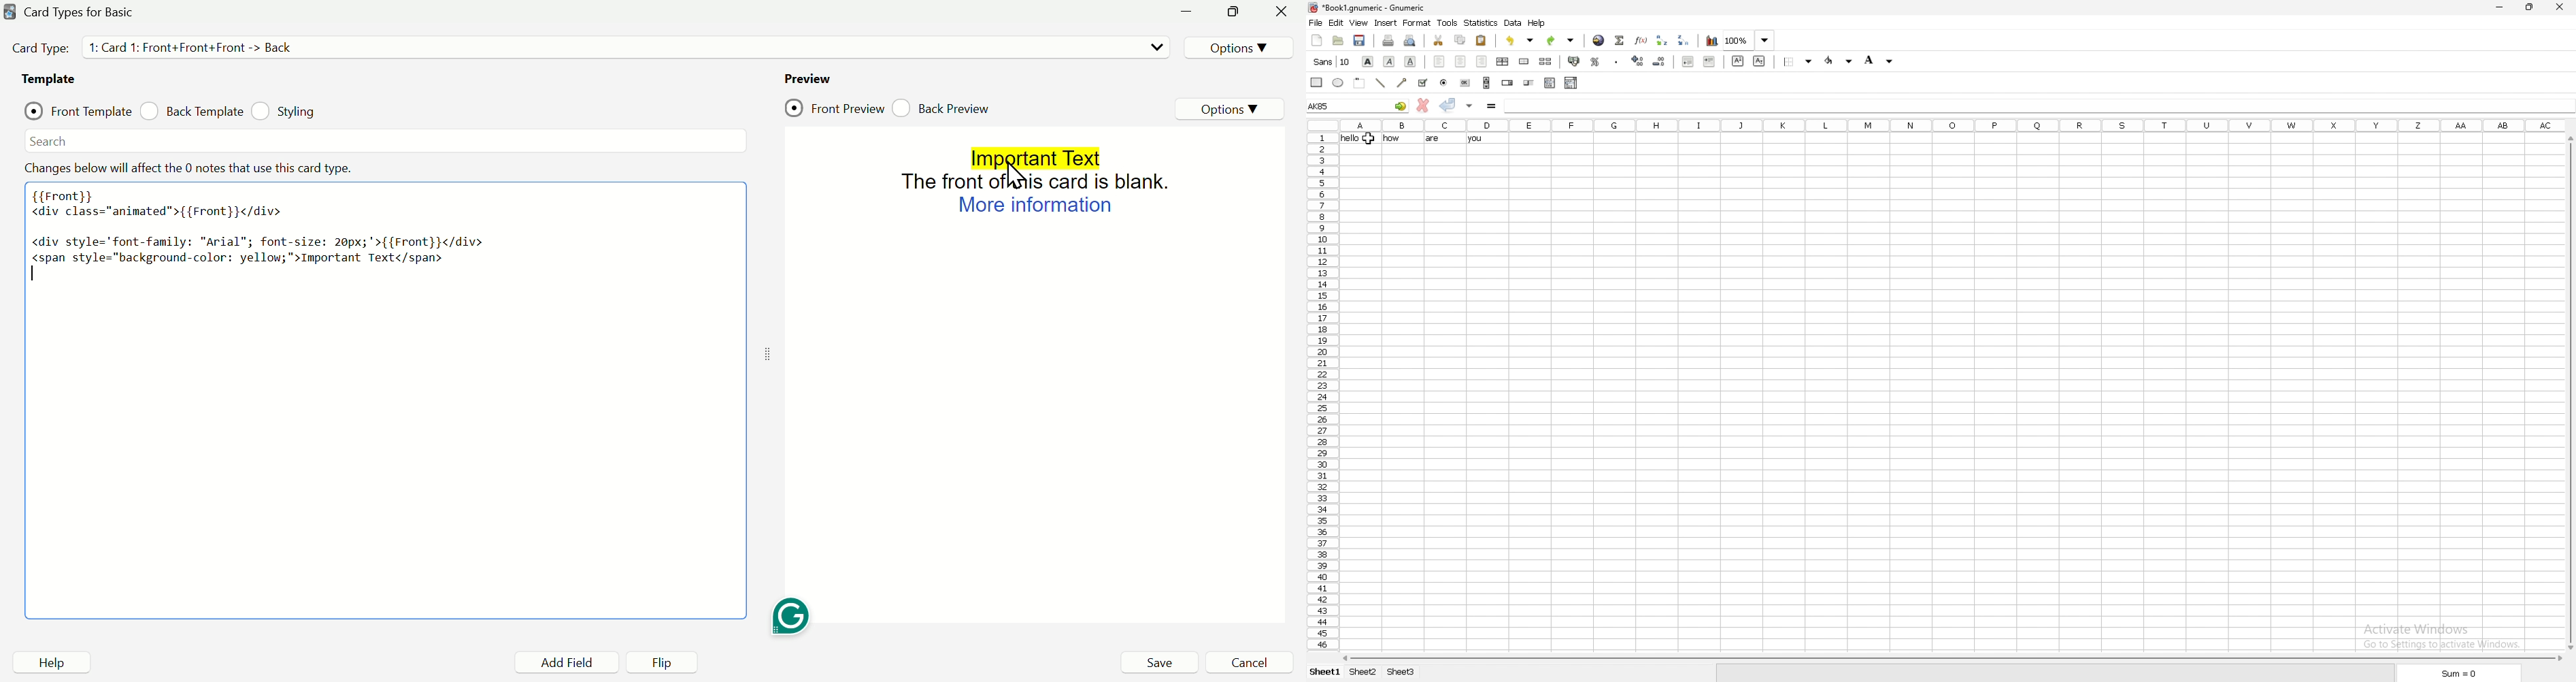 This screenshot has height=700, width=2576. What do you see at coordinates (624, 47) in the screenshot?
I see `Card type` at bounding box center [624, 47].